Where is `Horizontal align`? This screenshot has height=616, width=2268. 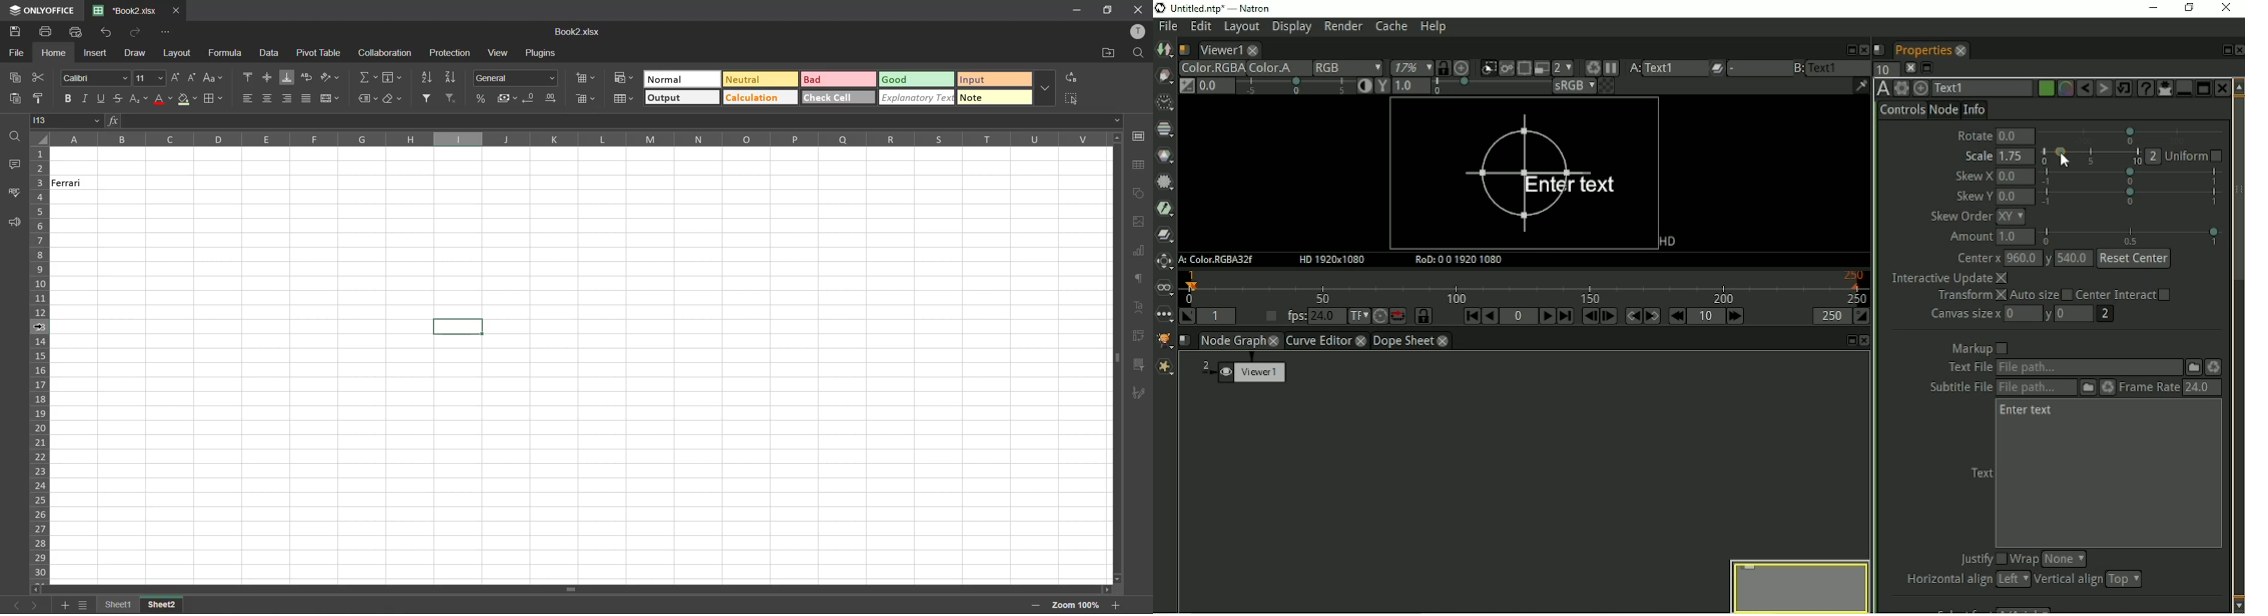 Horizontal align is located at coordinates (1964, 580).